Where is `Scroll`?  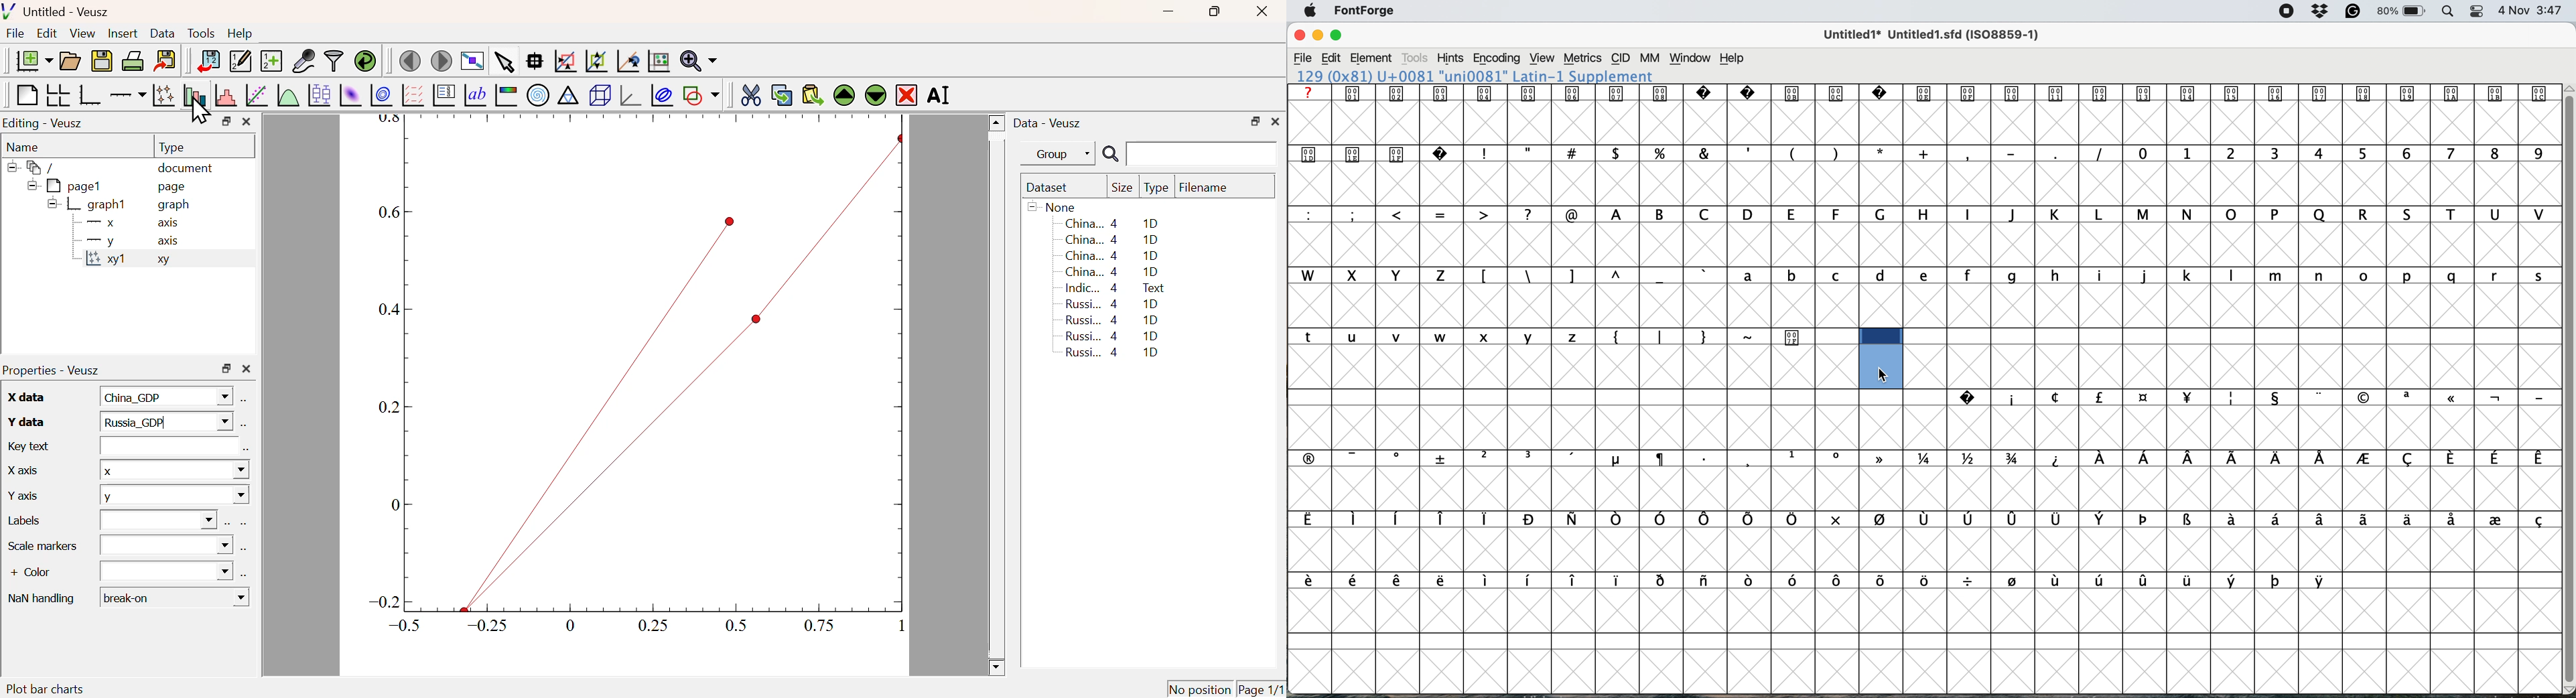
Scroll is located at coordinates (997, 396).